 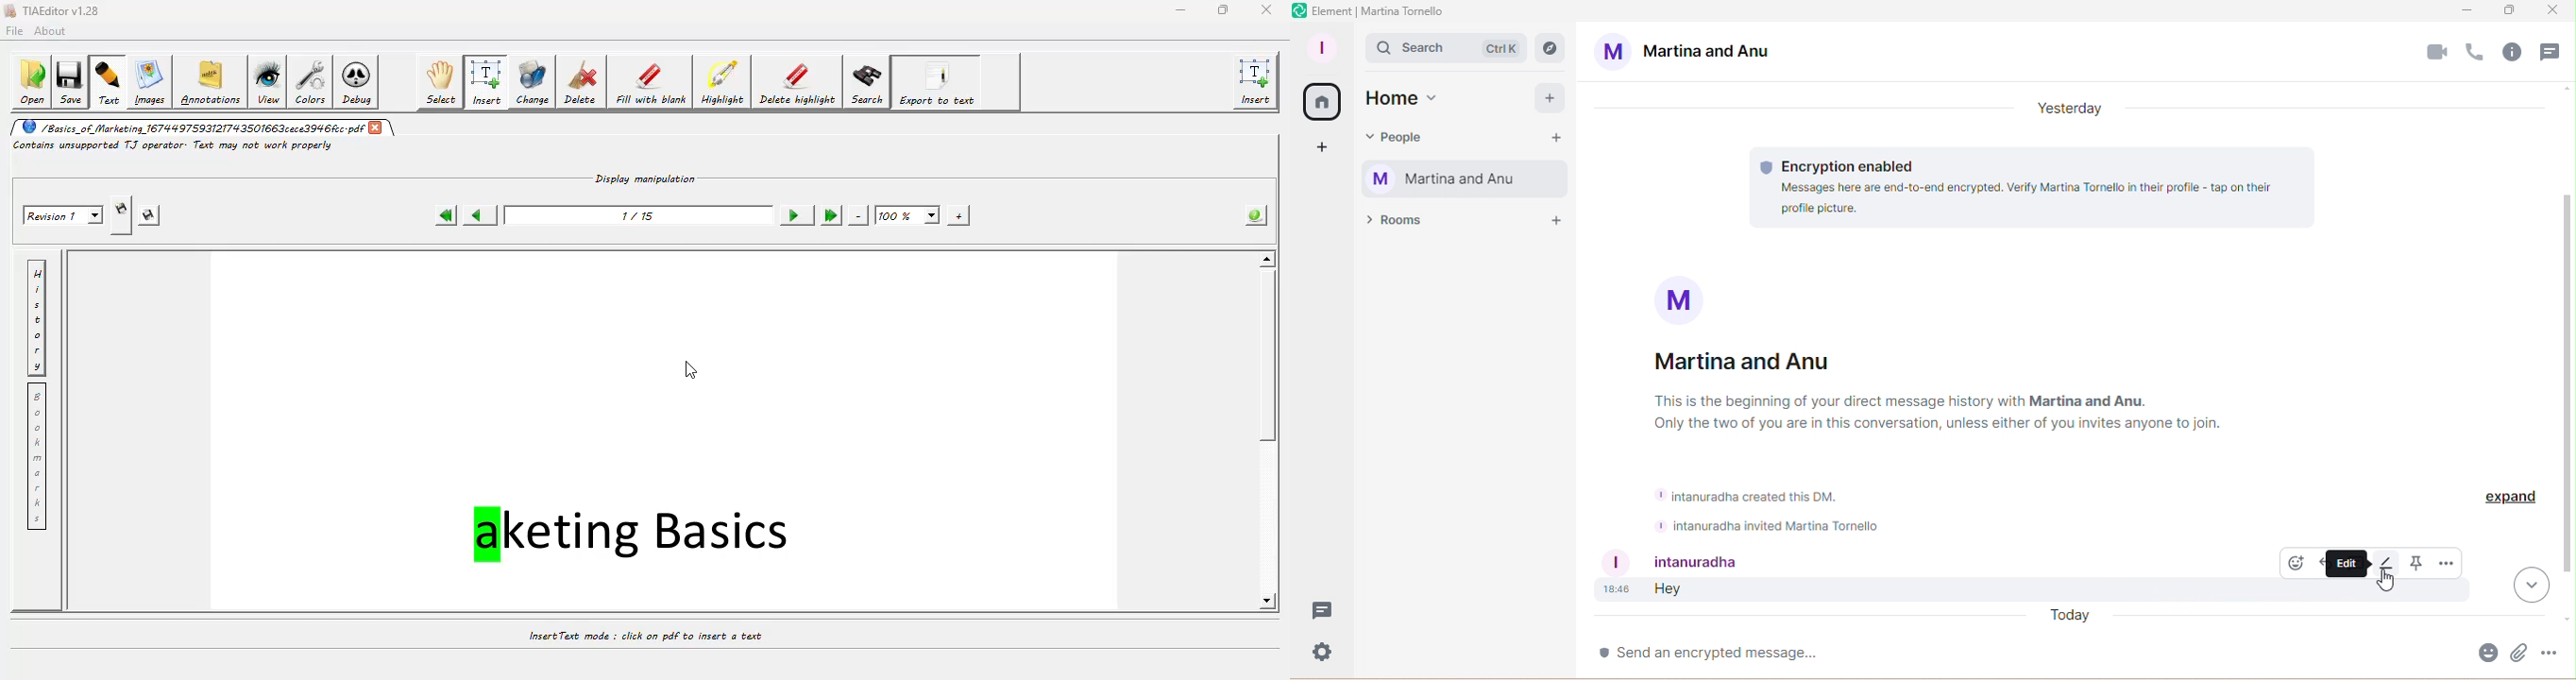 I want to click on People, so click(x=1402, y=134).